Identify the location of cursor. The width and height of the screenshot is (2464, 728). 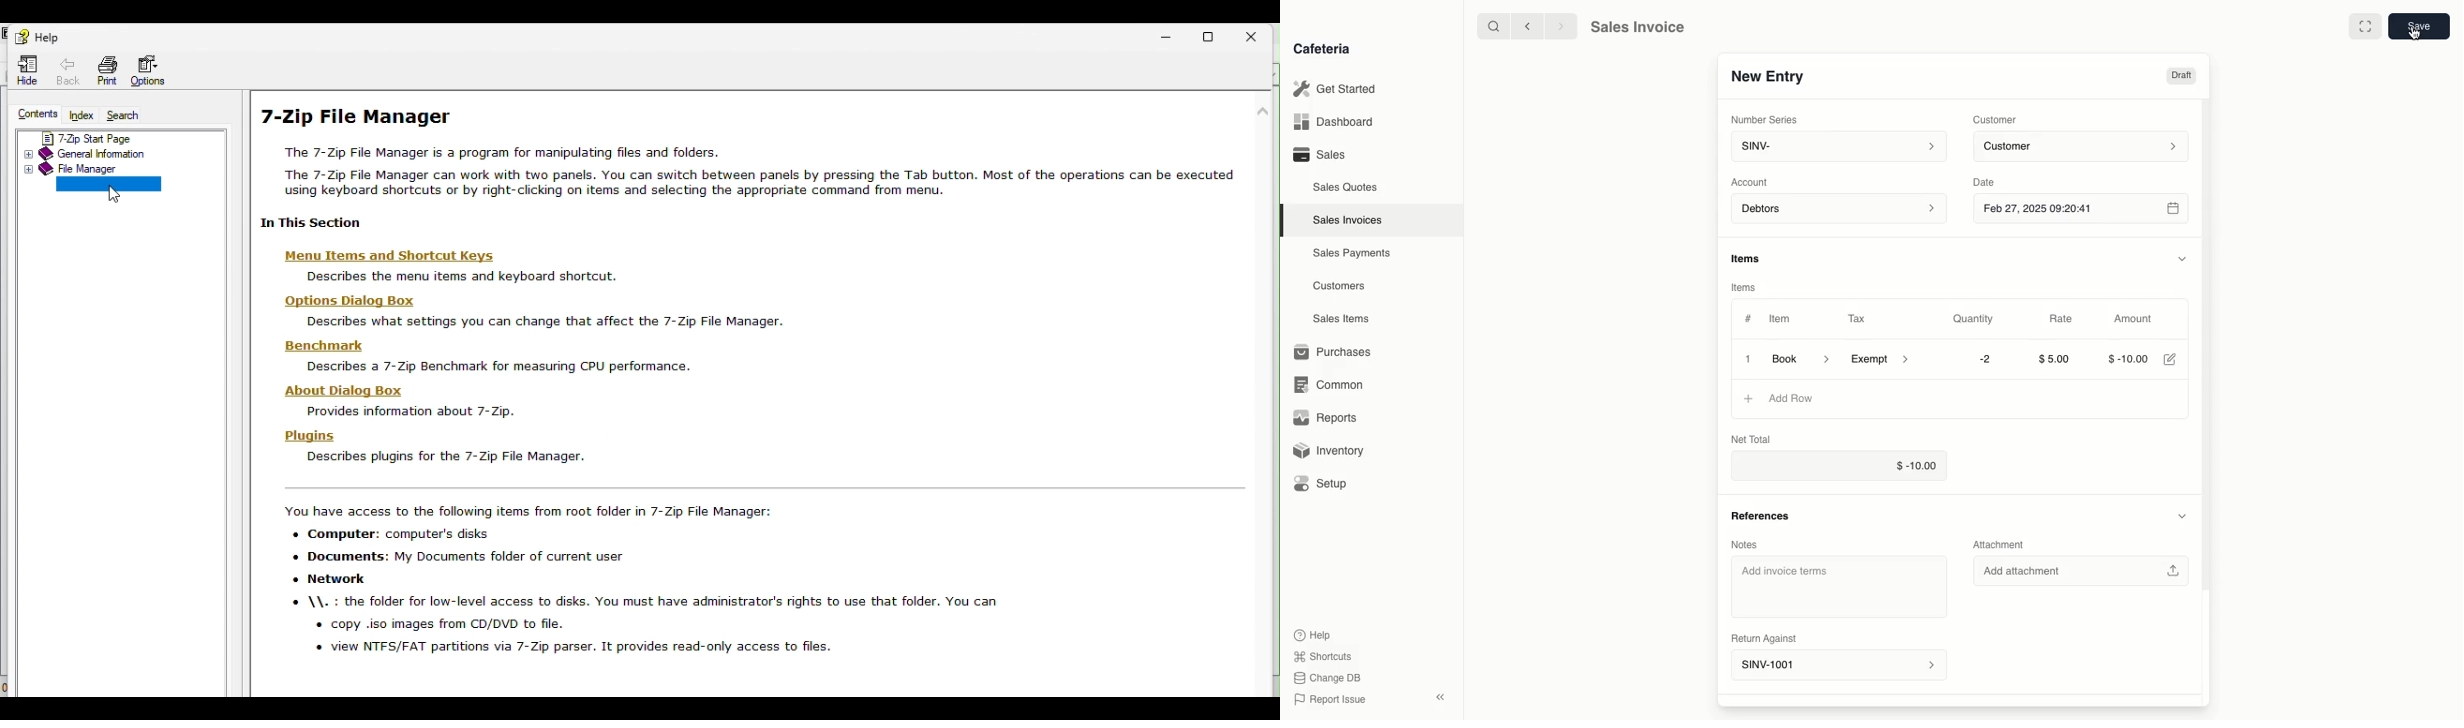
(2413, 39).